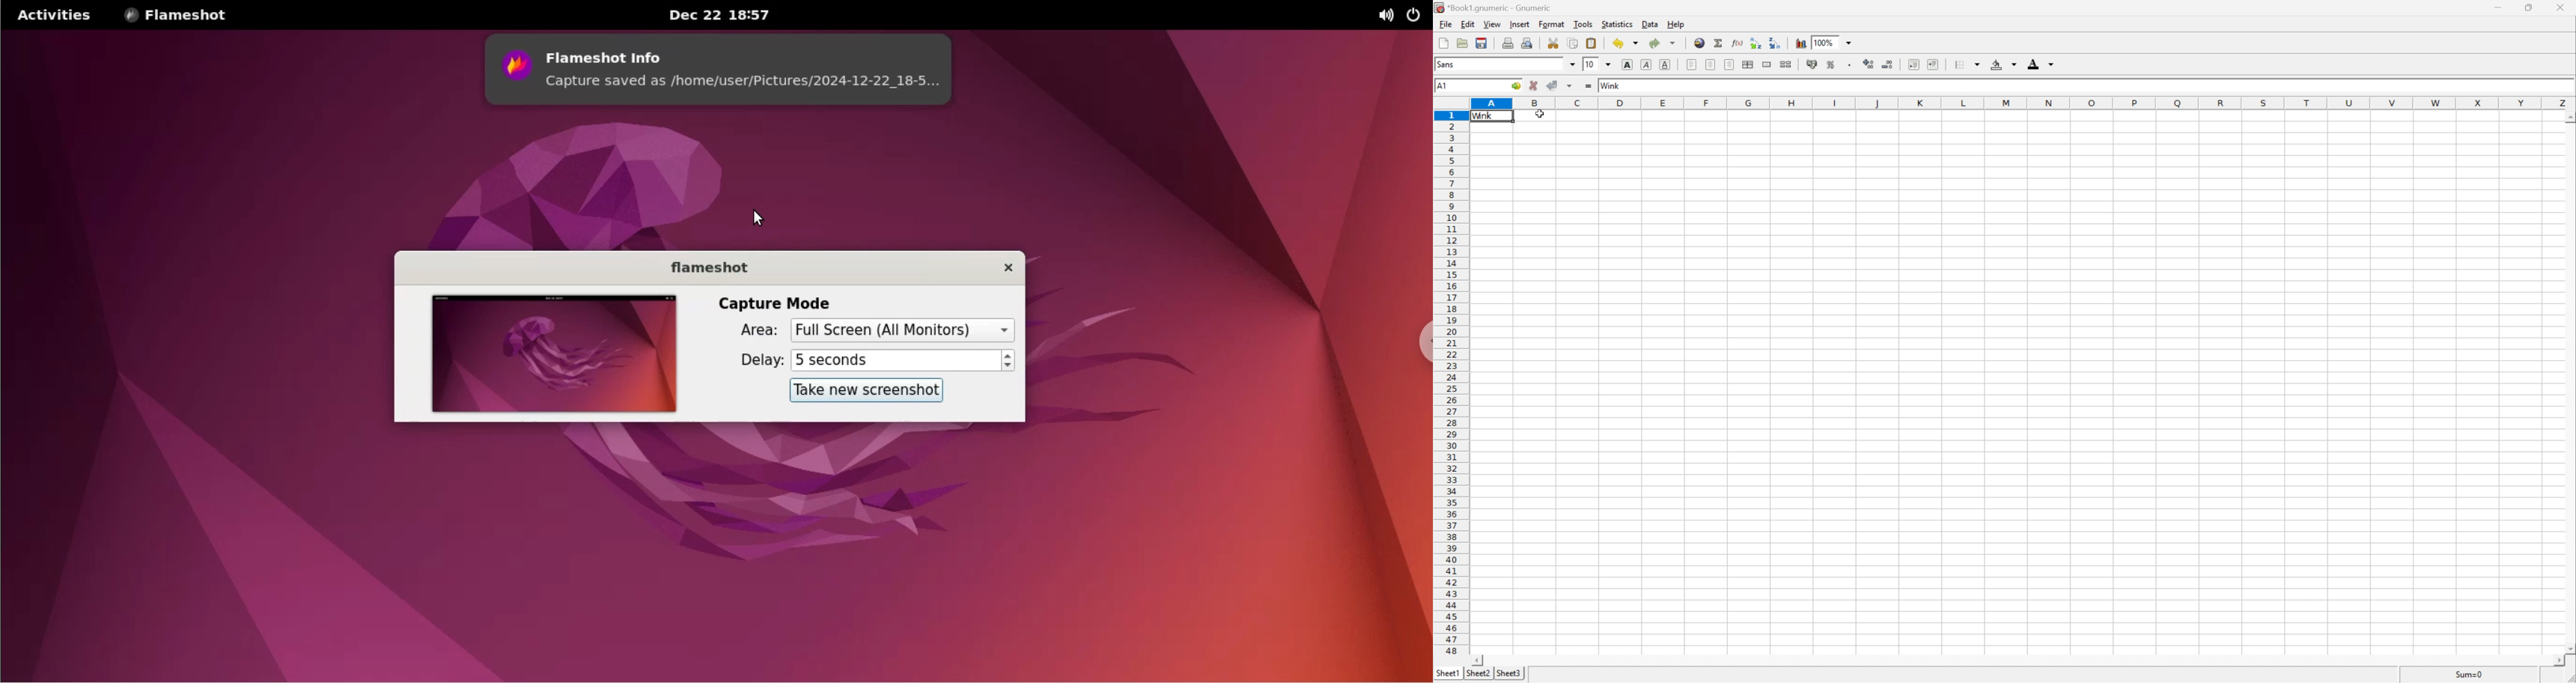 The height and width of the screenshot is (700, 2576). Describe the element at coordinates (1519, 26) in the screenshot. I see `insert` at that location.